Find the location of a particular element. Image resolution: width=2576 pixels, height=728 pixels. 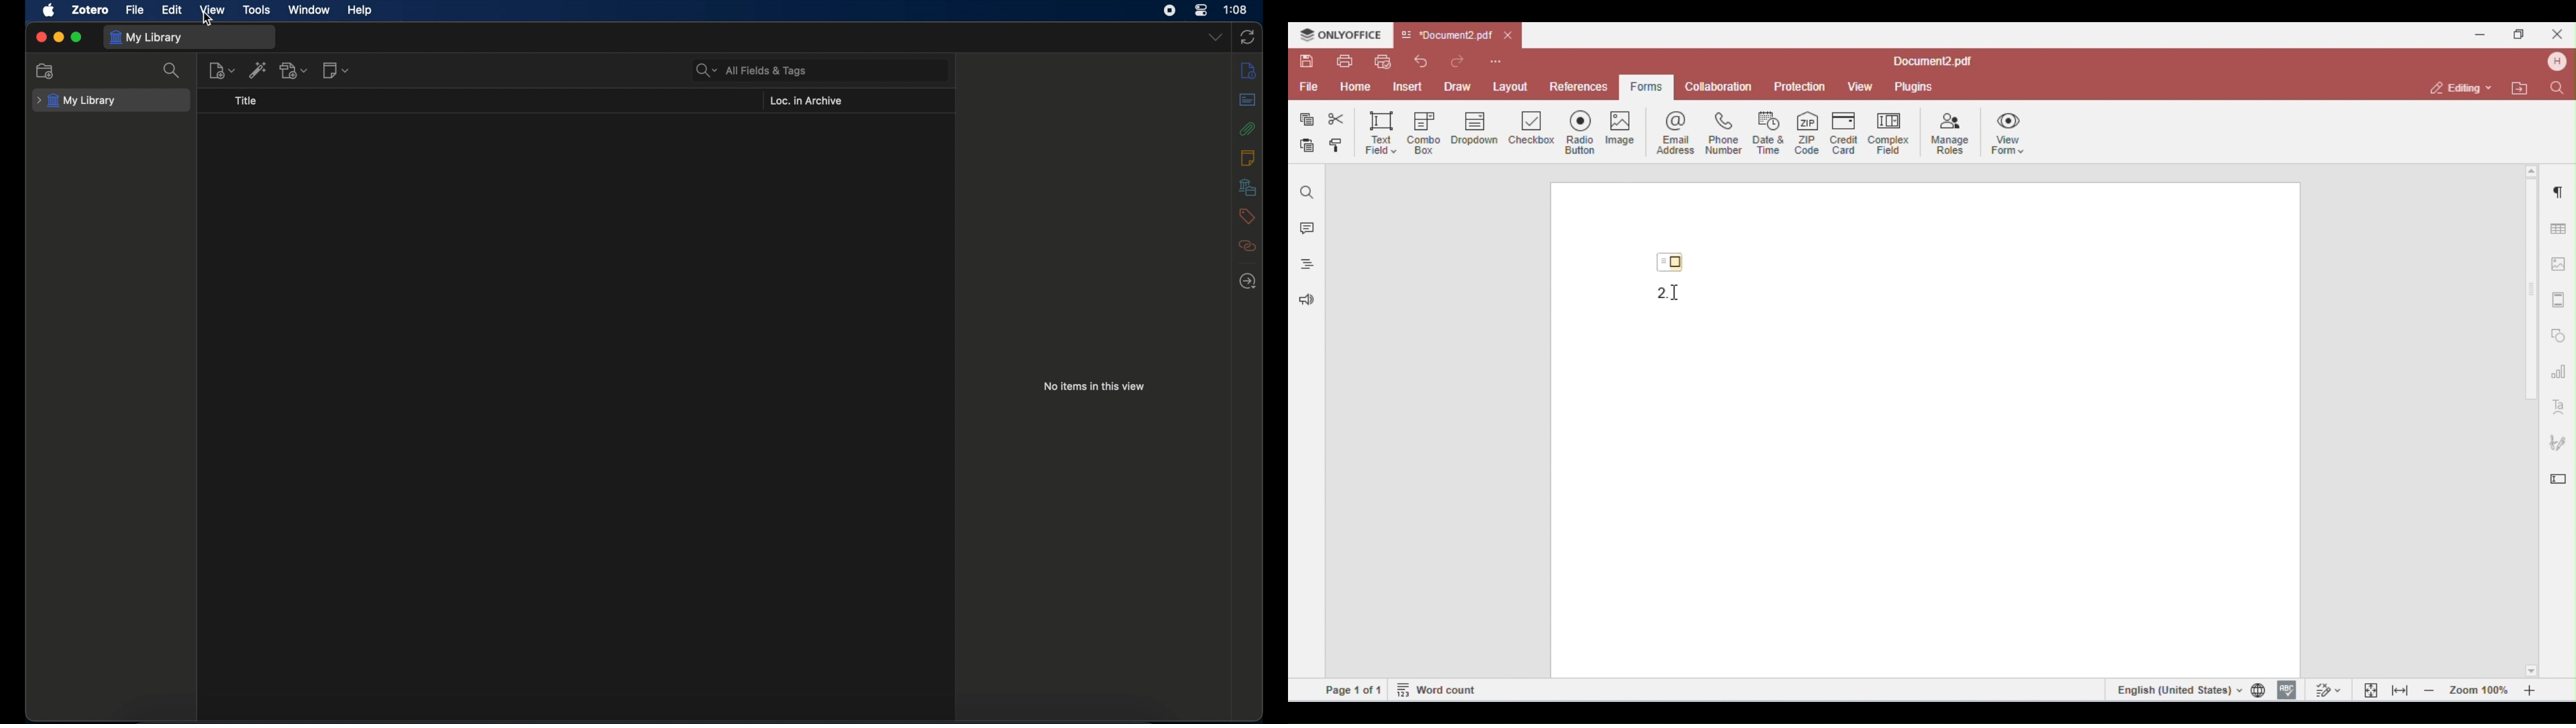

time is located at coordinates (1236, 9).